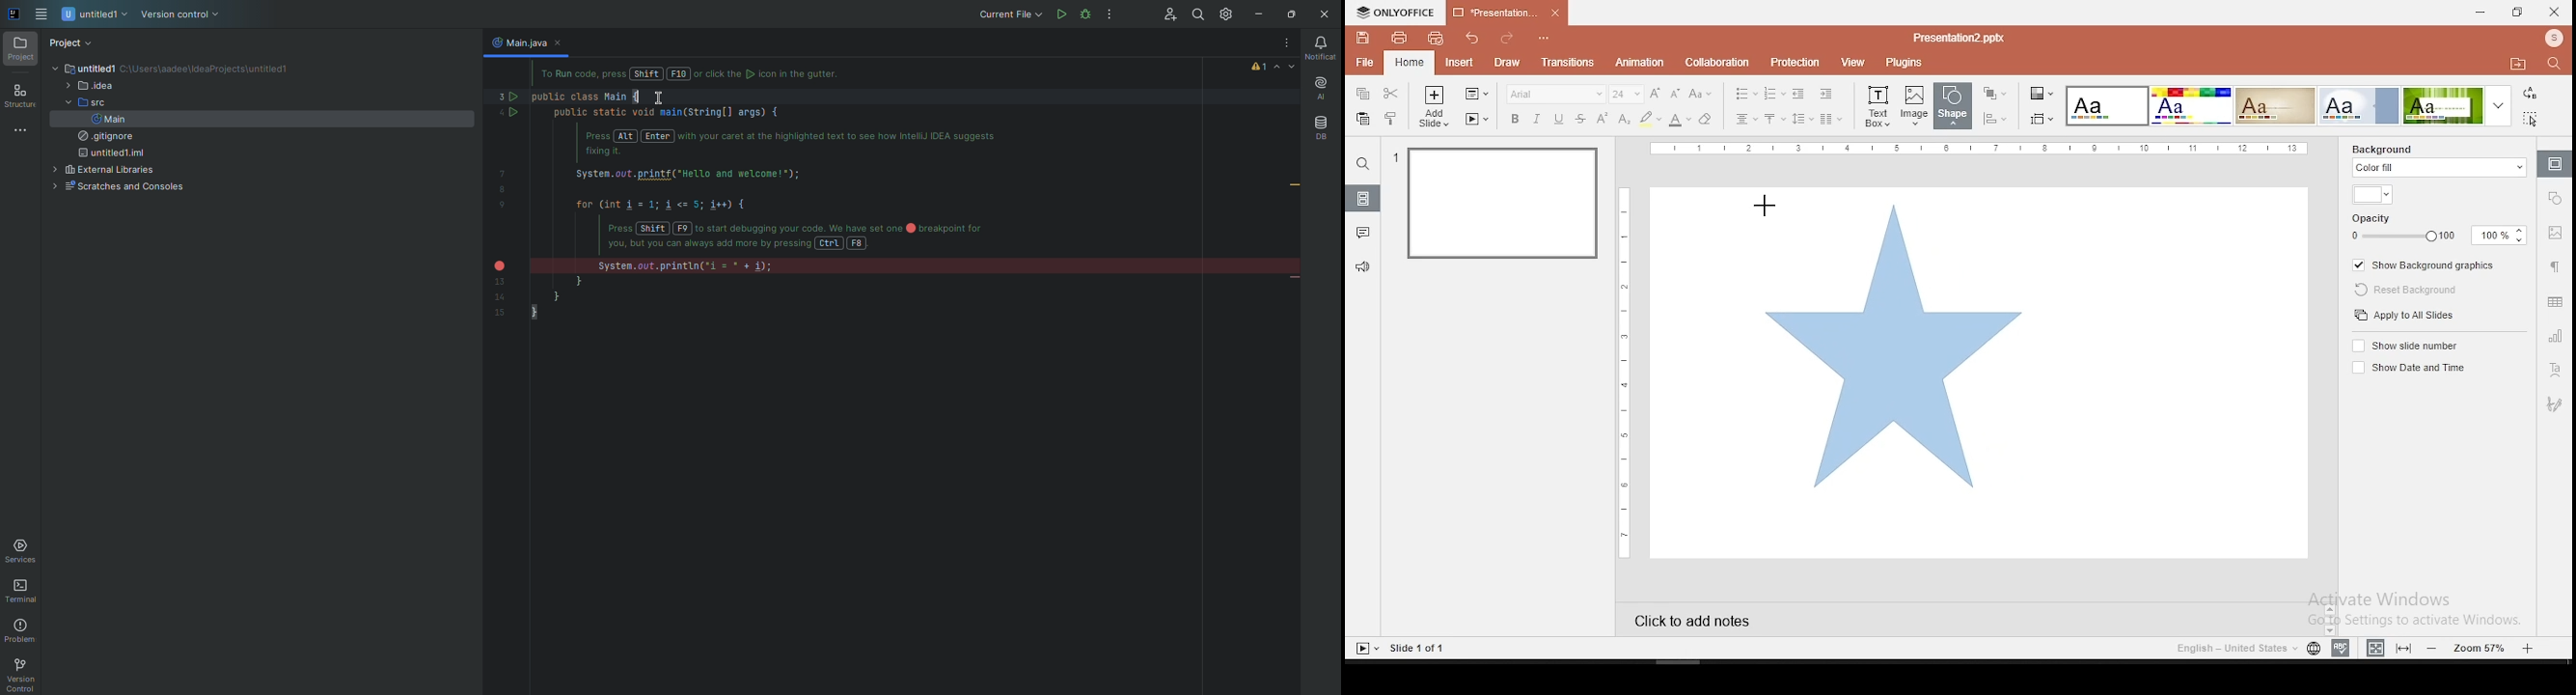 This screenshot has height=700, width=2576. I want to click on vertical alignment, so click(1773, 120).